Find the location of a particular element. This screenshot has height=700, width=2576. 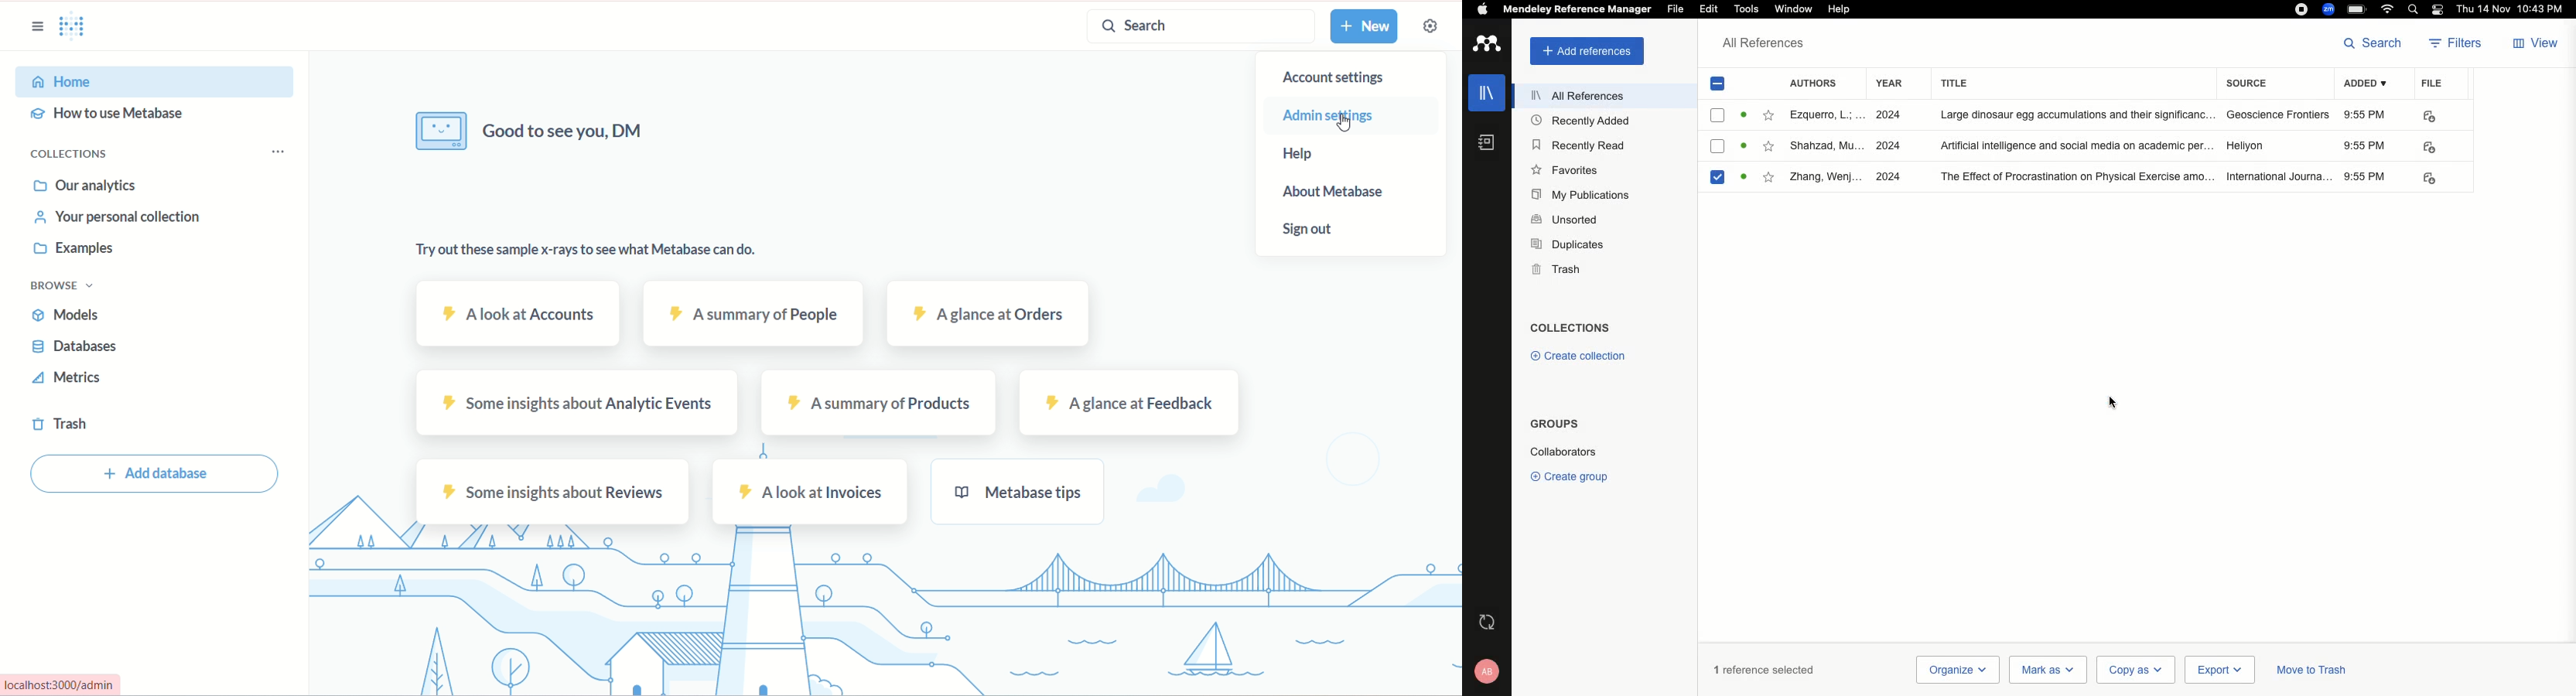

Collections is located at coordinates (1570, 329).